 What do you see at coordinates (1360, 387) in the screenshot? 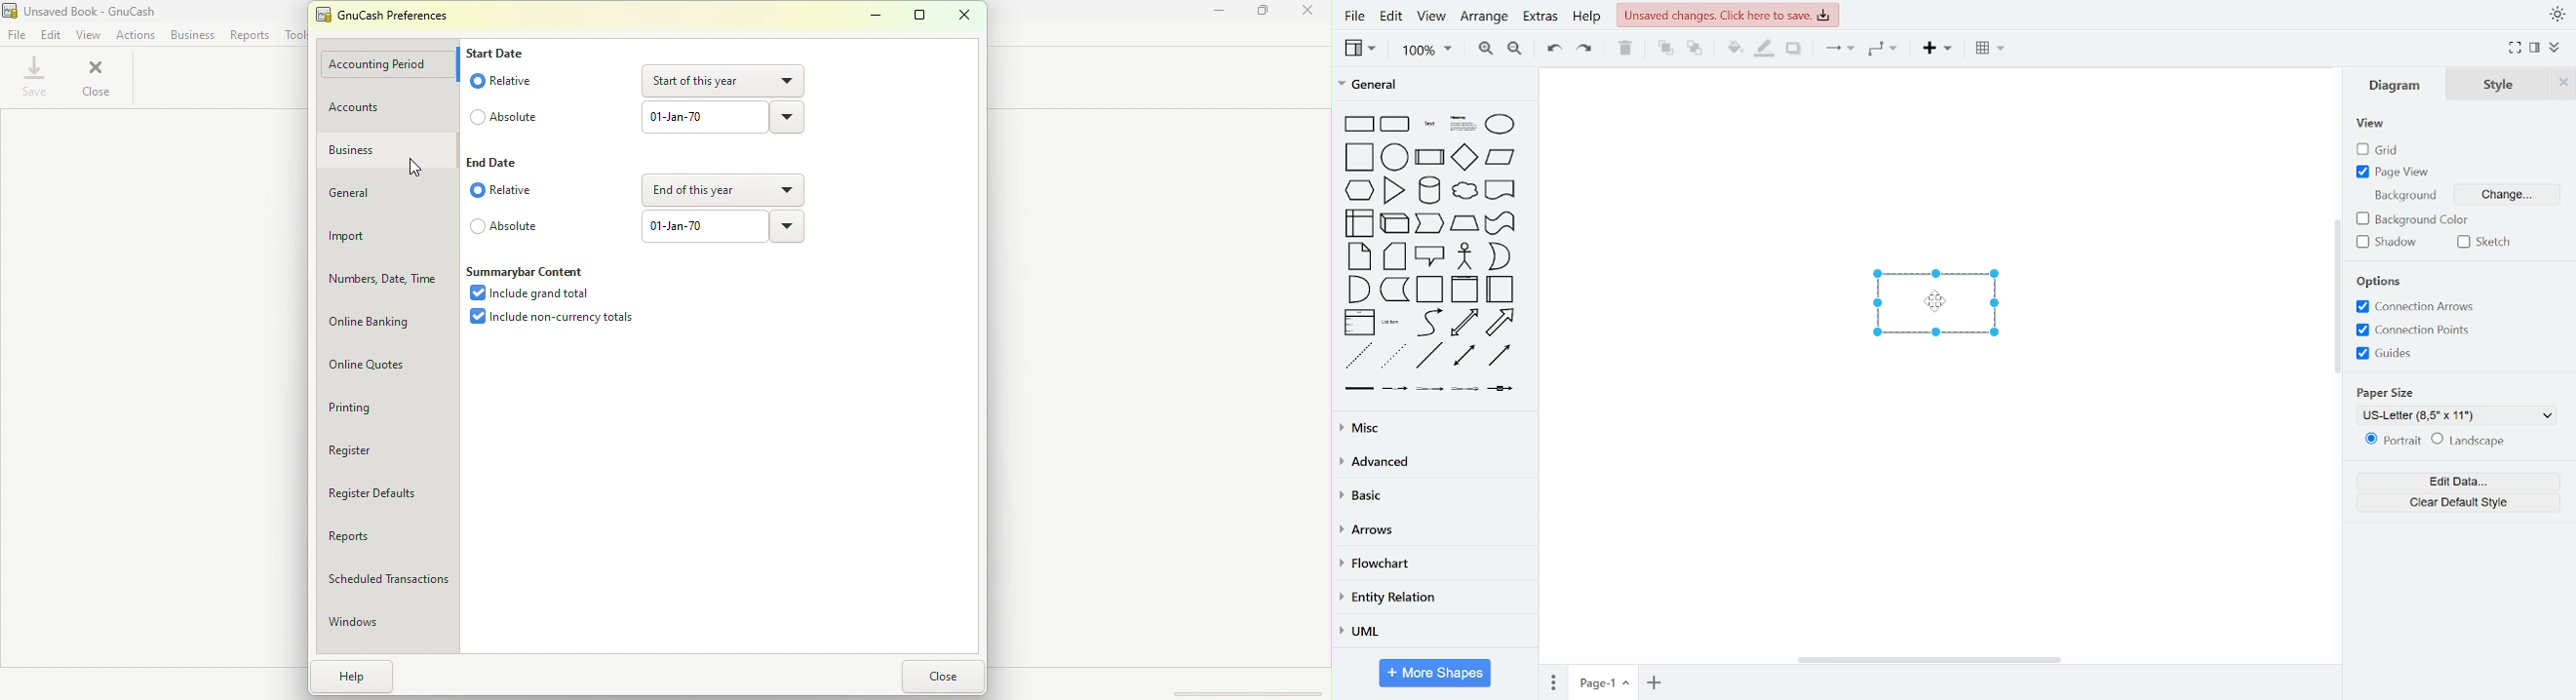
I see `general shapes` at bounding box center [1360, 387].